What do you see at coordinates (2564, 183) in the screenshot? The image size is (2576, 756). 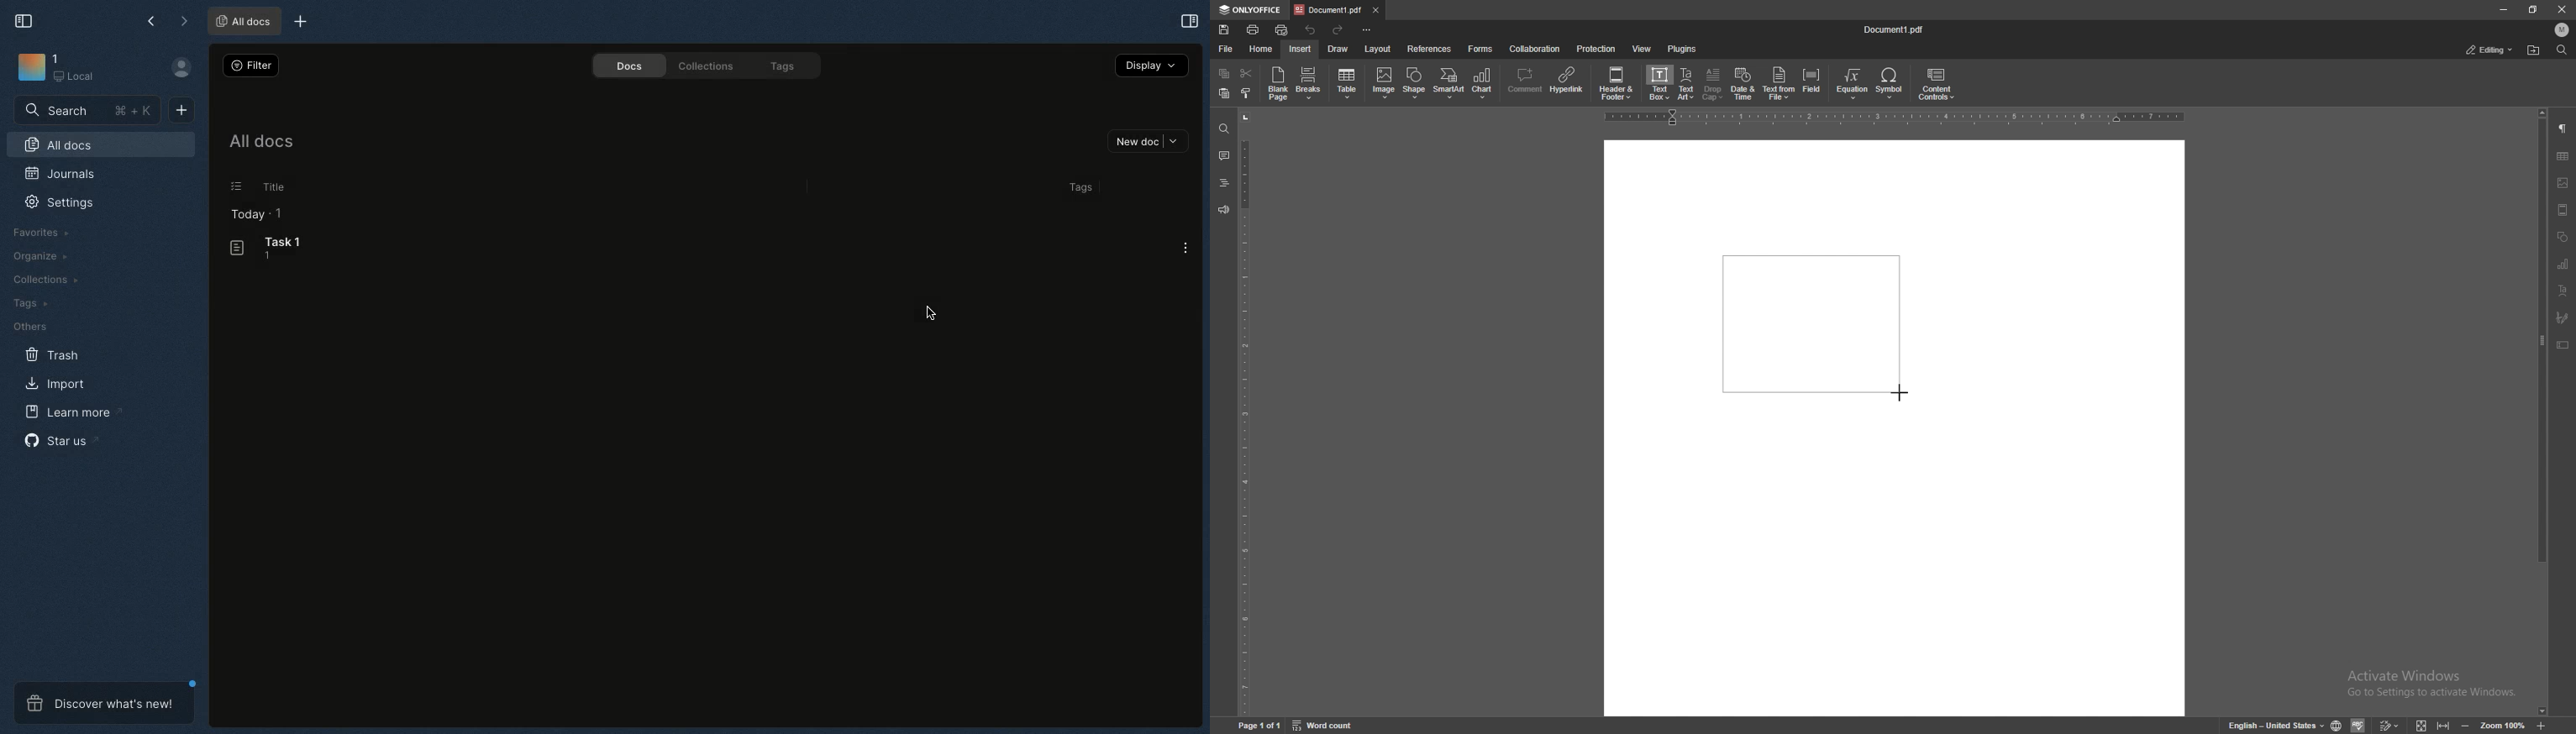 I see `image` at bounding box center [2564, 183].